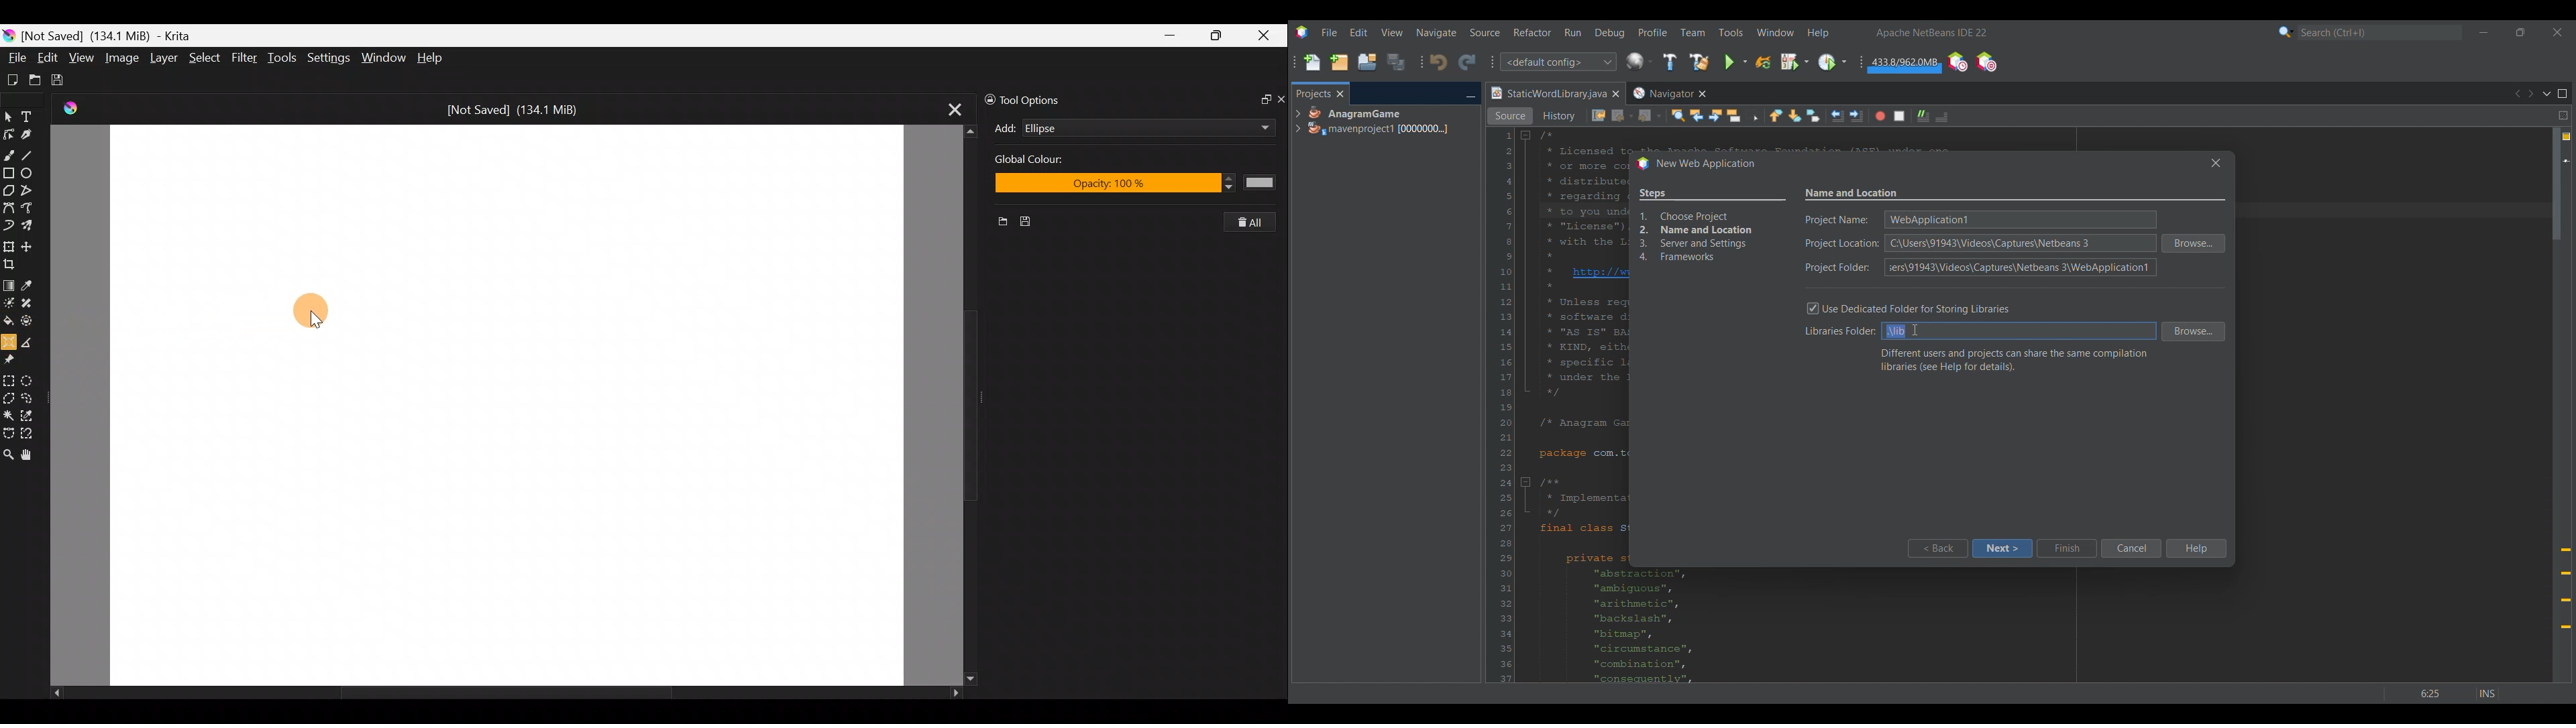  Describe the element at coordinates (1697, 115) in the screenshot. I see `Find previous occurrences` at that location.